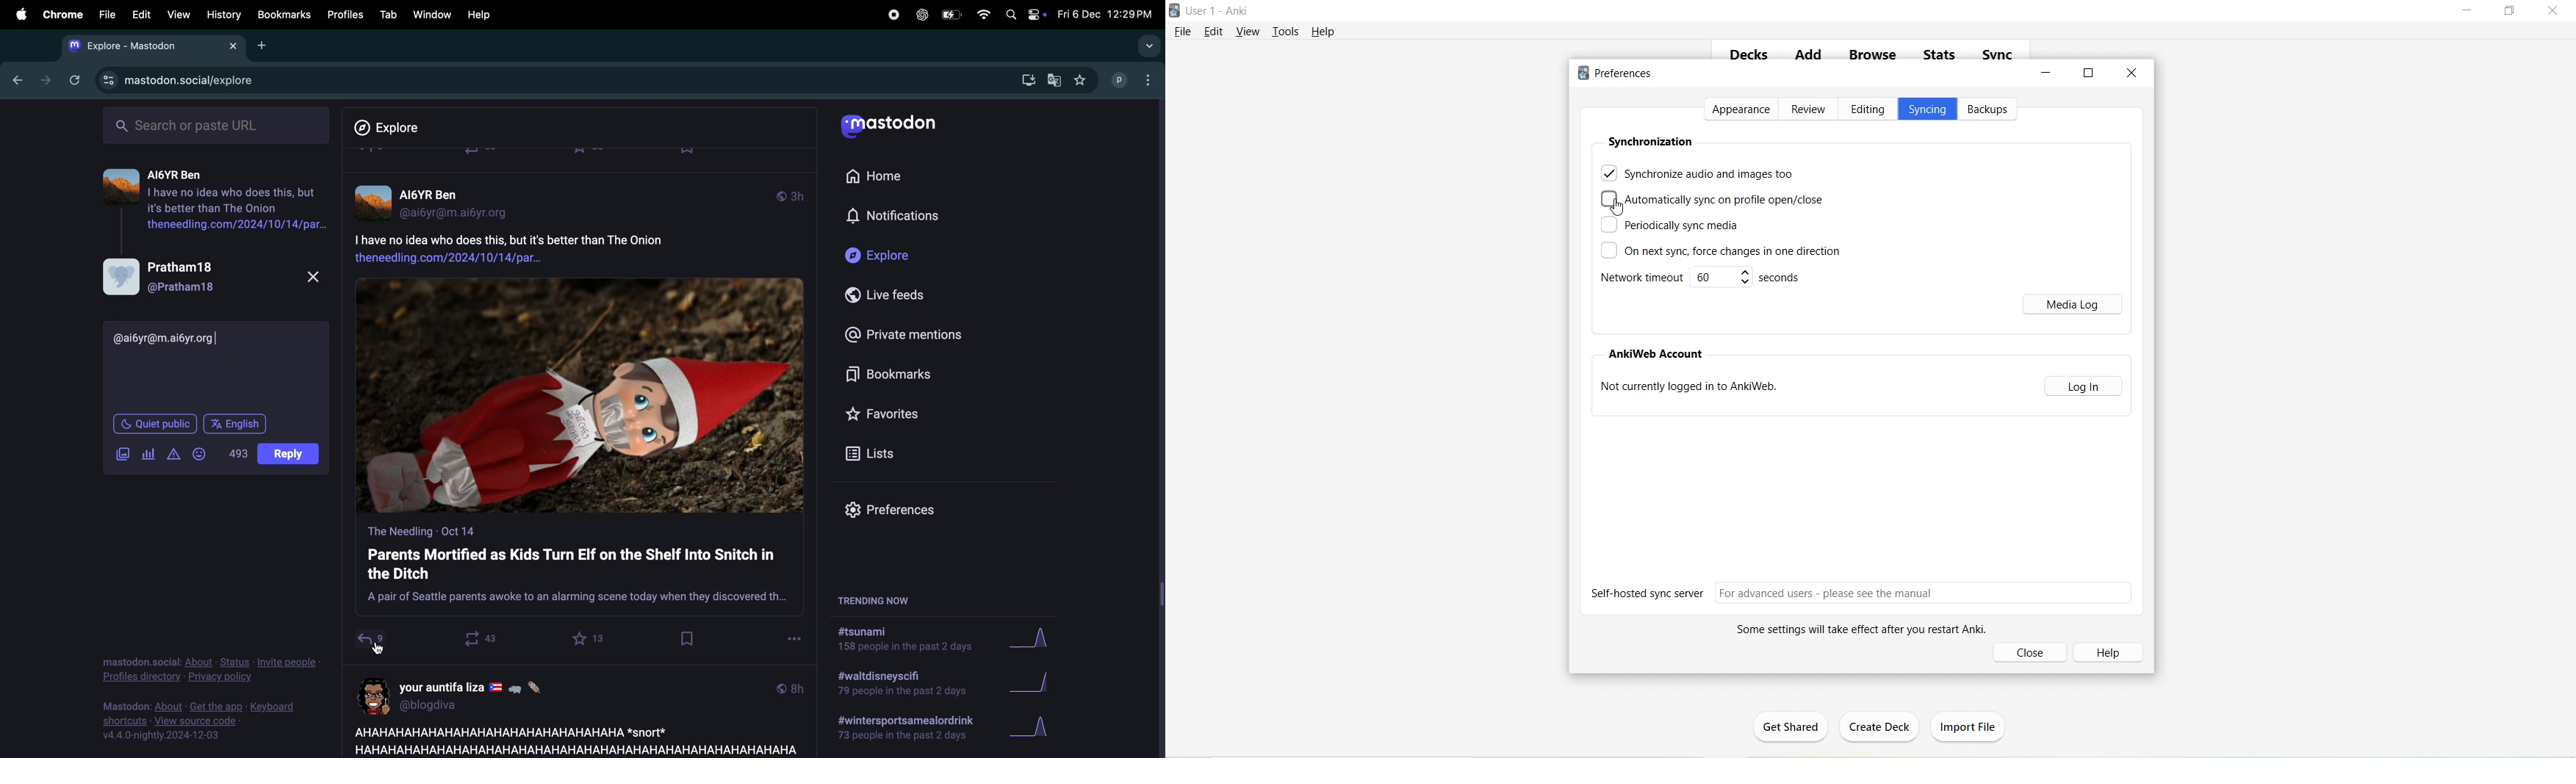 This screenshot has width=2576, height=784. I want to click on View, so click(1248, 31).